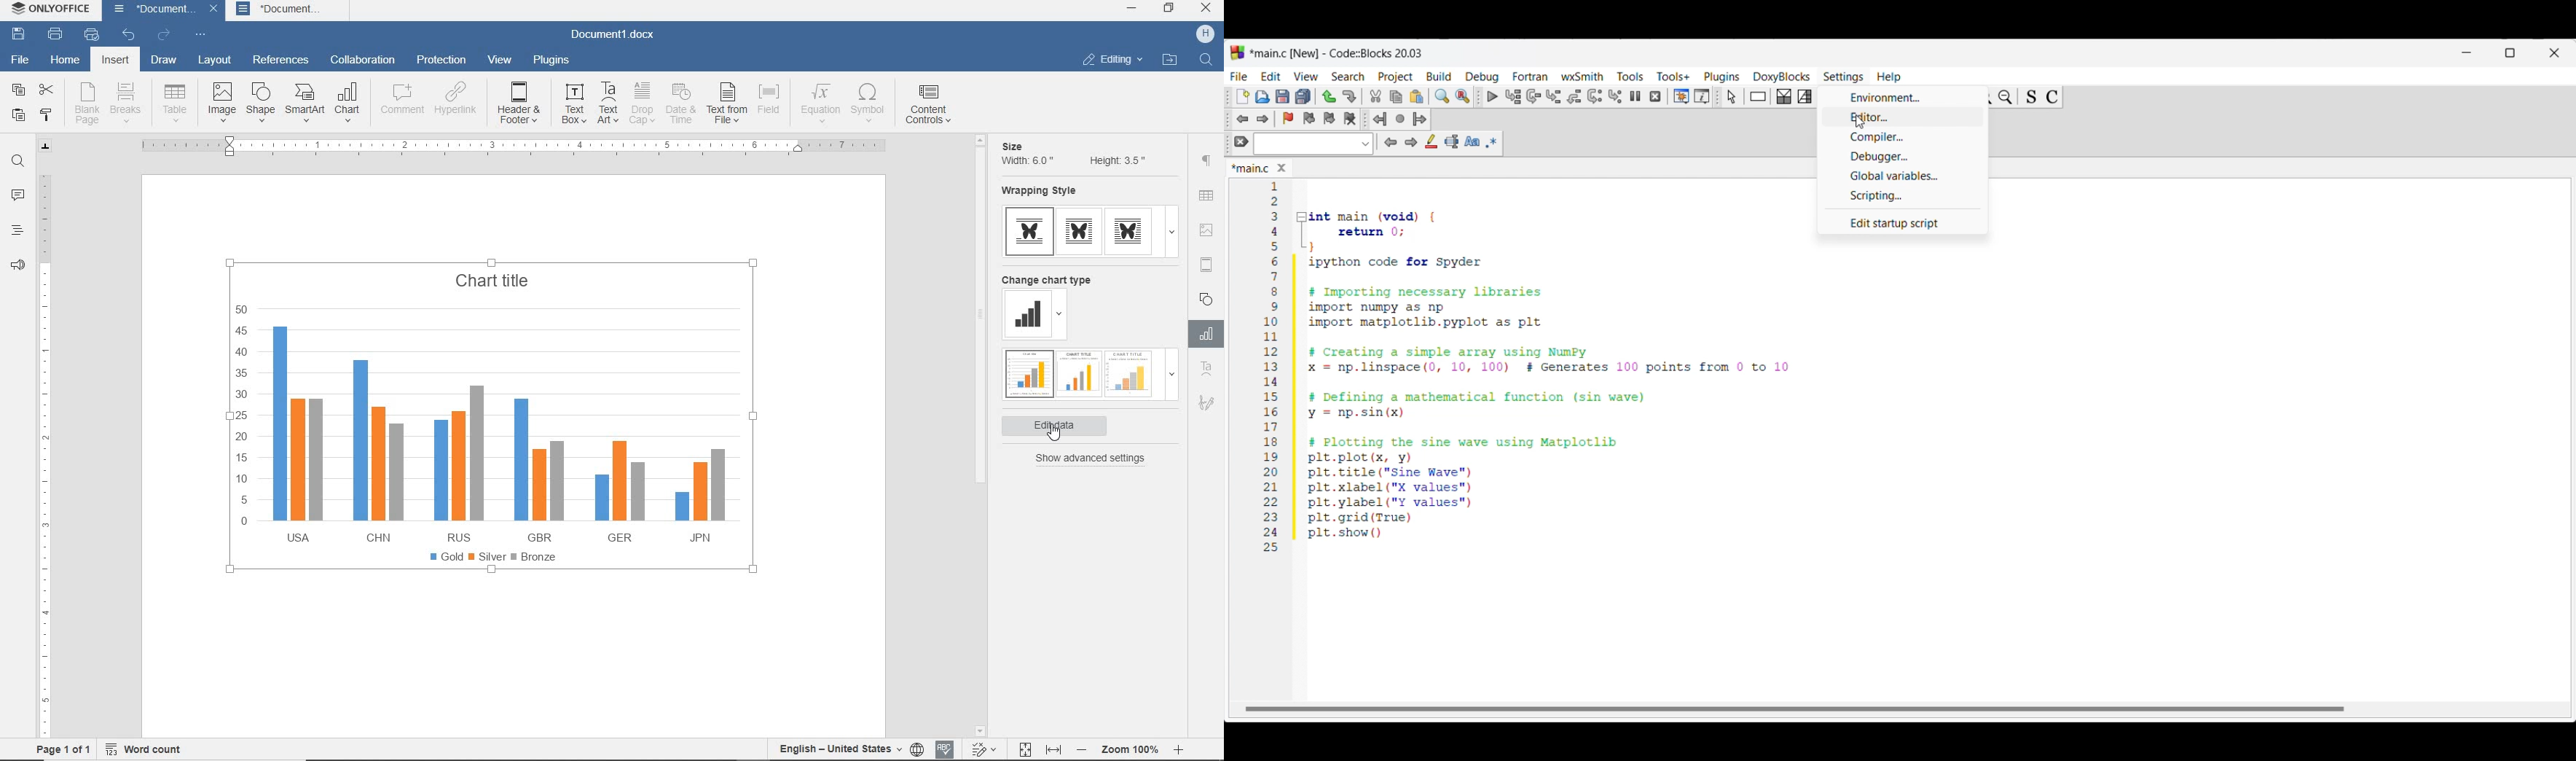  Describe the element at coordinates (1431, 141) in the screenshot. I see `Highlight` at that location.